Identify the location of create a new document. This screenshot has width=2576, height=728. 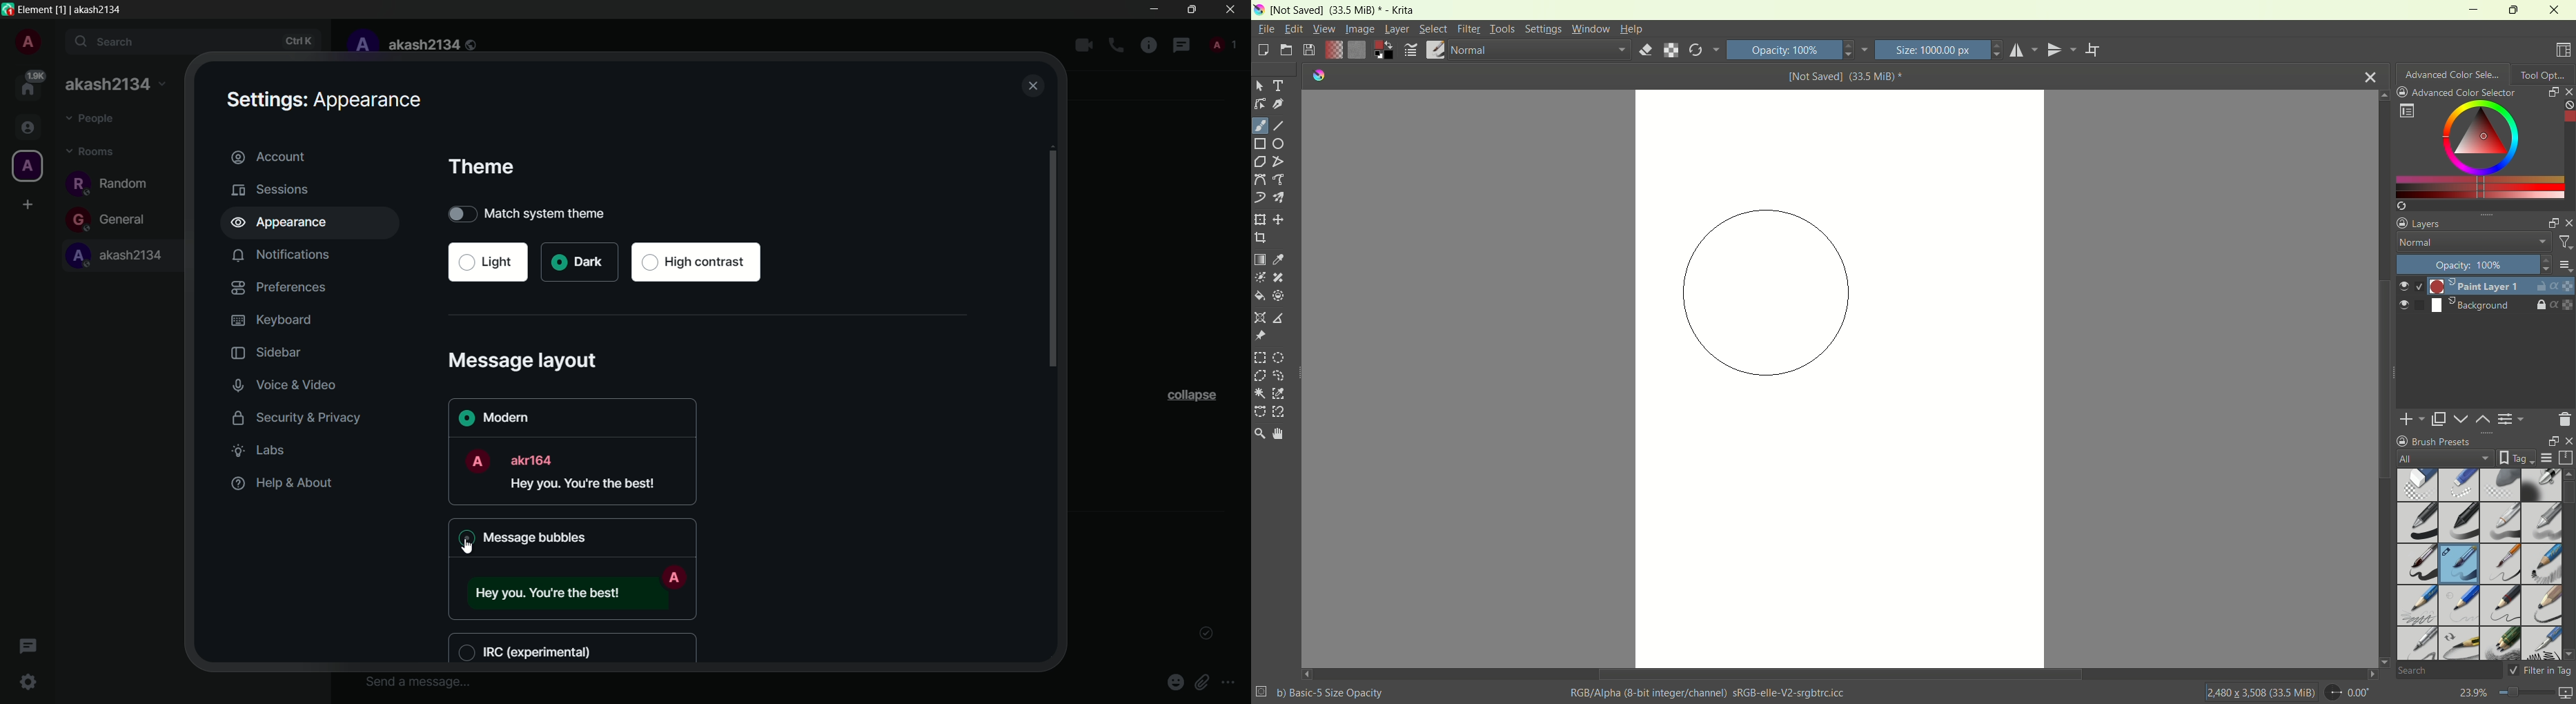
(1262, 52).